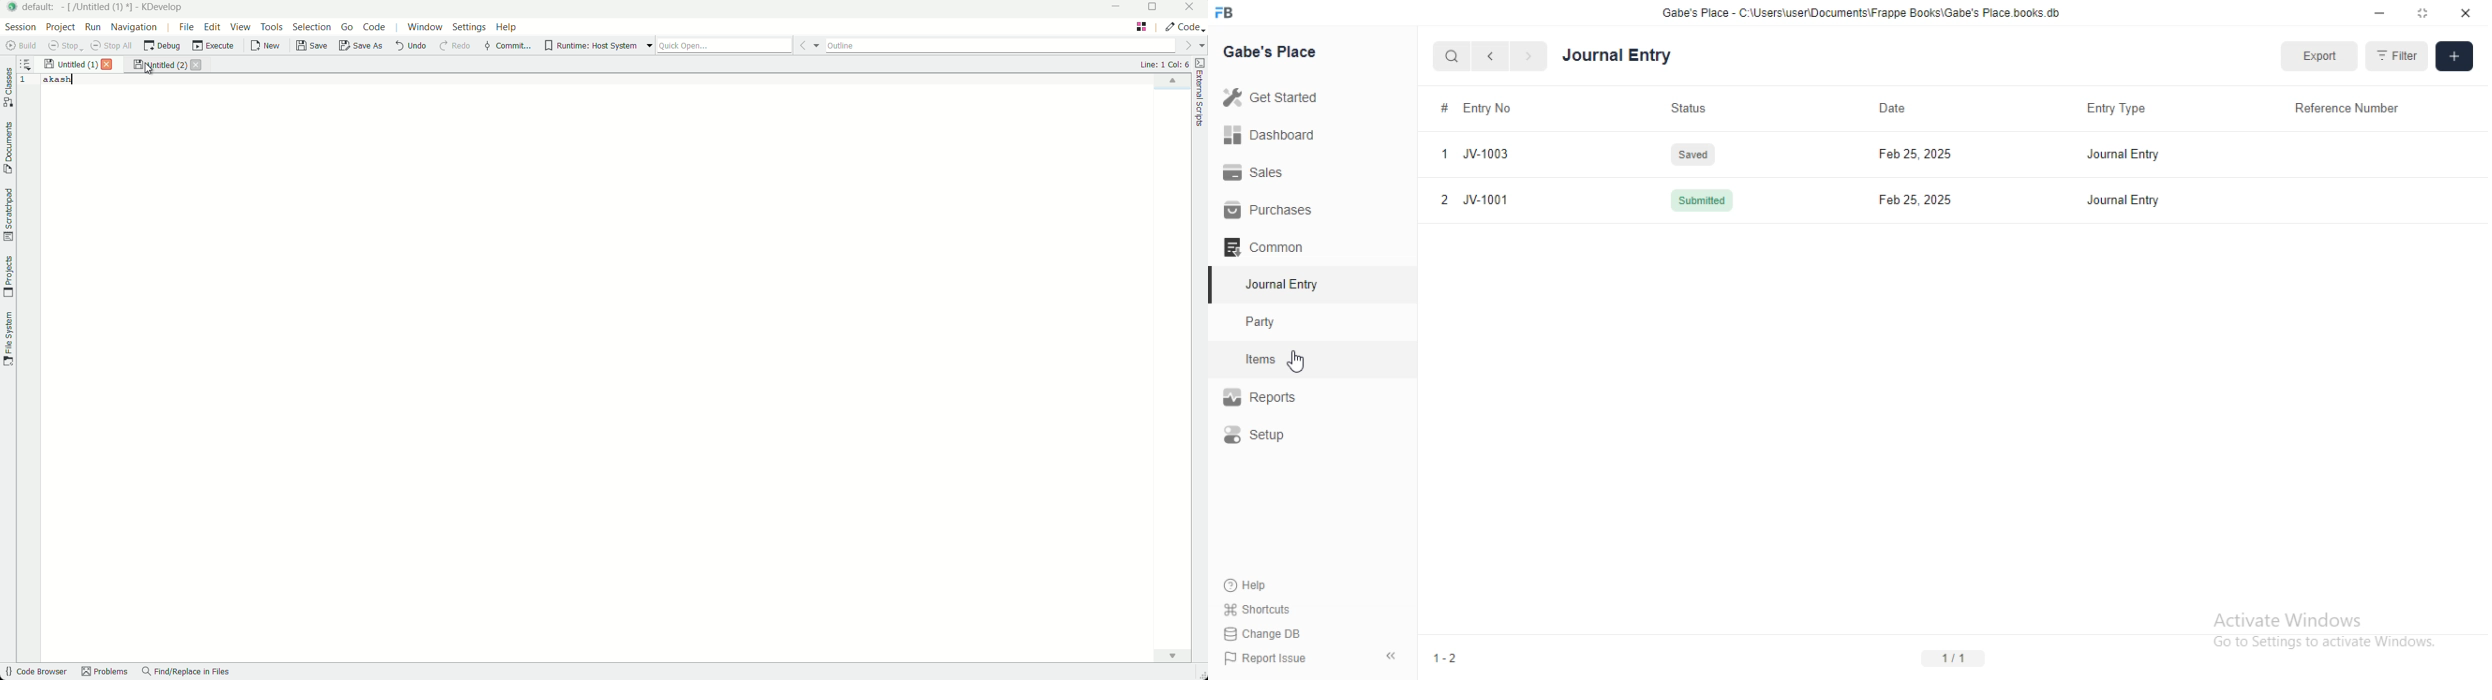 This screenshot has width=2492, height=700. I want to click on Date, so click(1908, 108).